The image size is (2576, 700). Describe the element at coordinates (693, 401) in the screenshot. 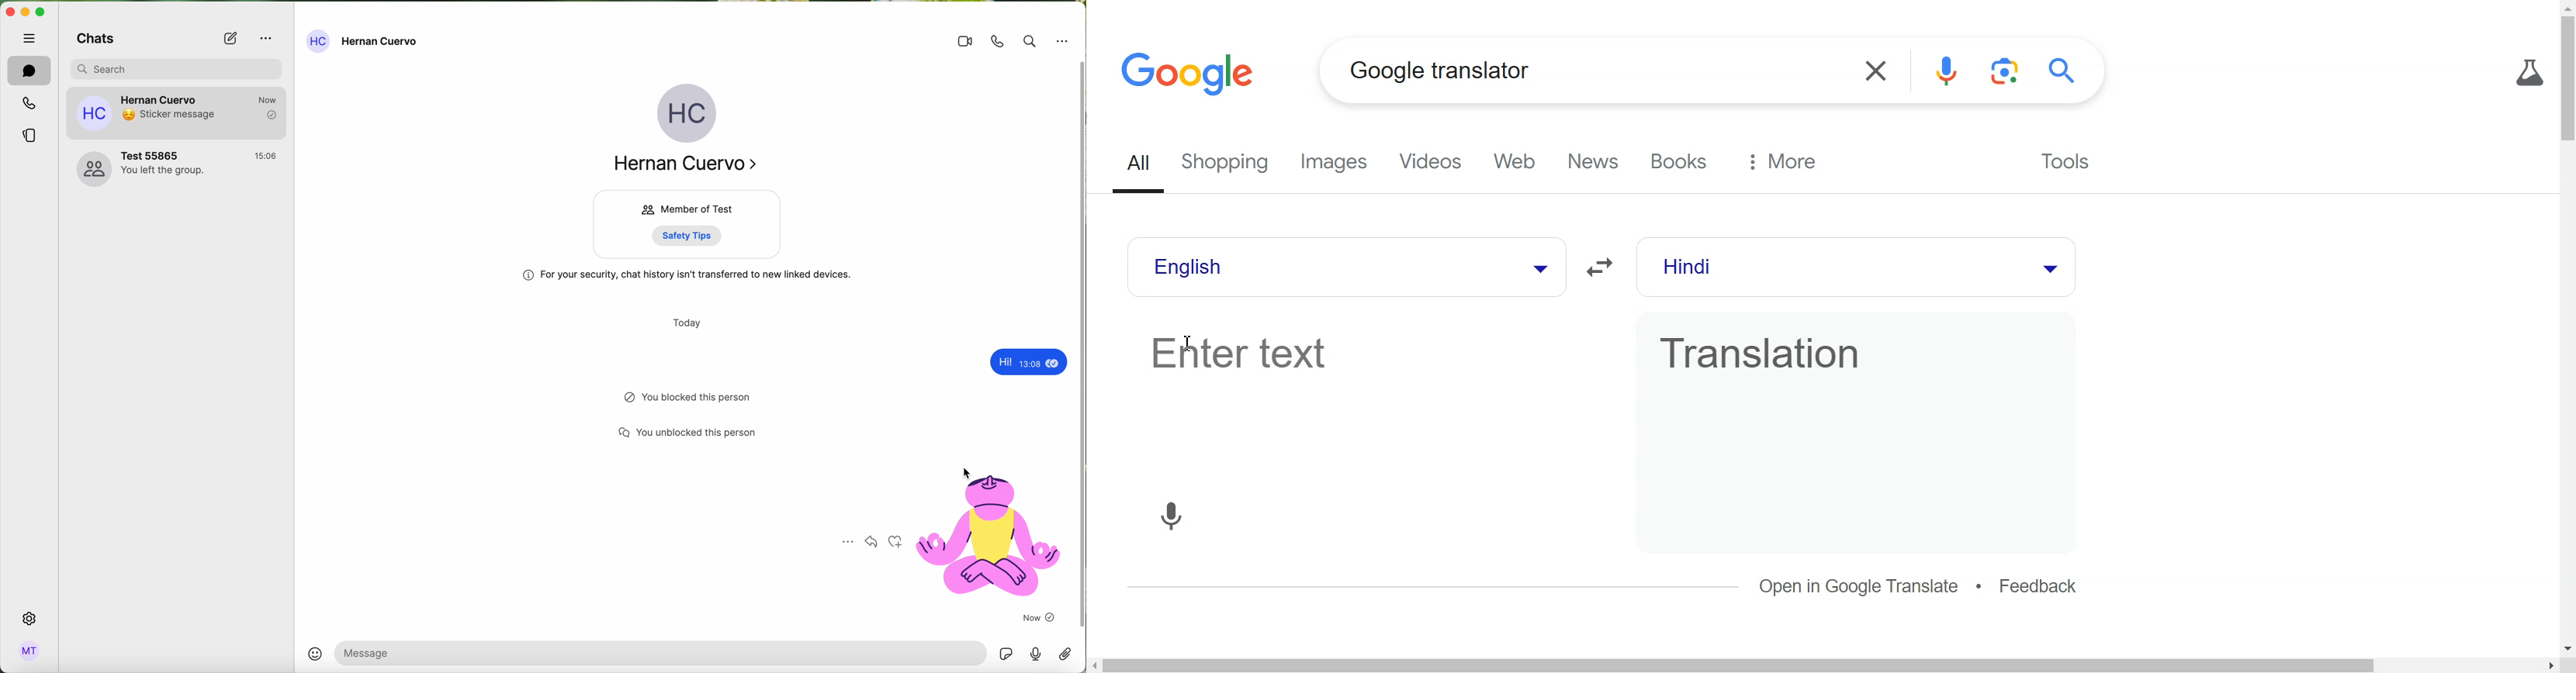

I see `activity` at that location.